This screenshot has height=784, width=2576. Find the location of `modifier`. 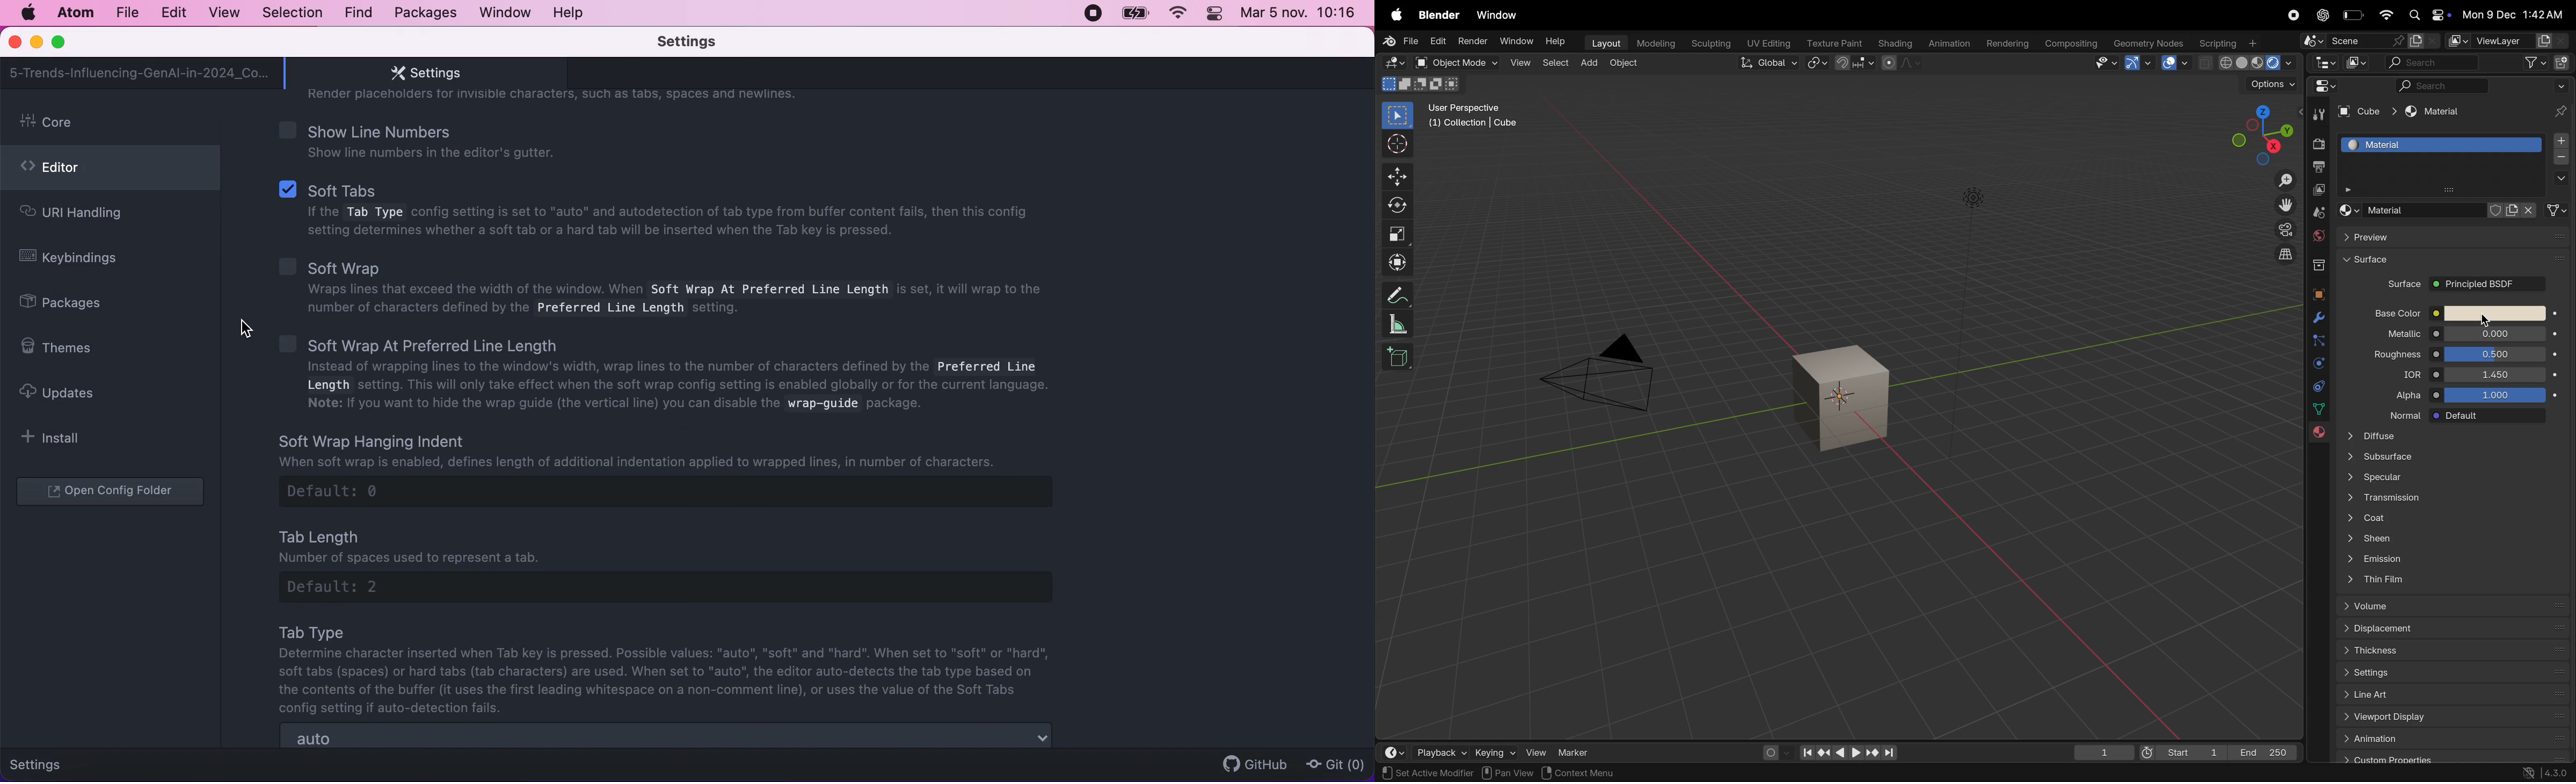

modifier is located at coordinates (1456, 773).